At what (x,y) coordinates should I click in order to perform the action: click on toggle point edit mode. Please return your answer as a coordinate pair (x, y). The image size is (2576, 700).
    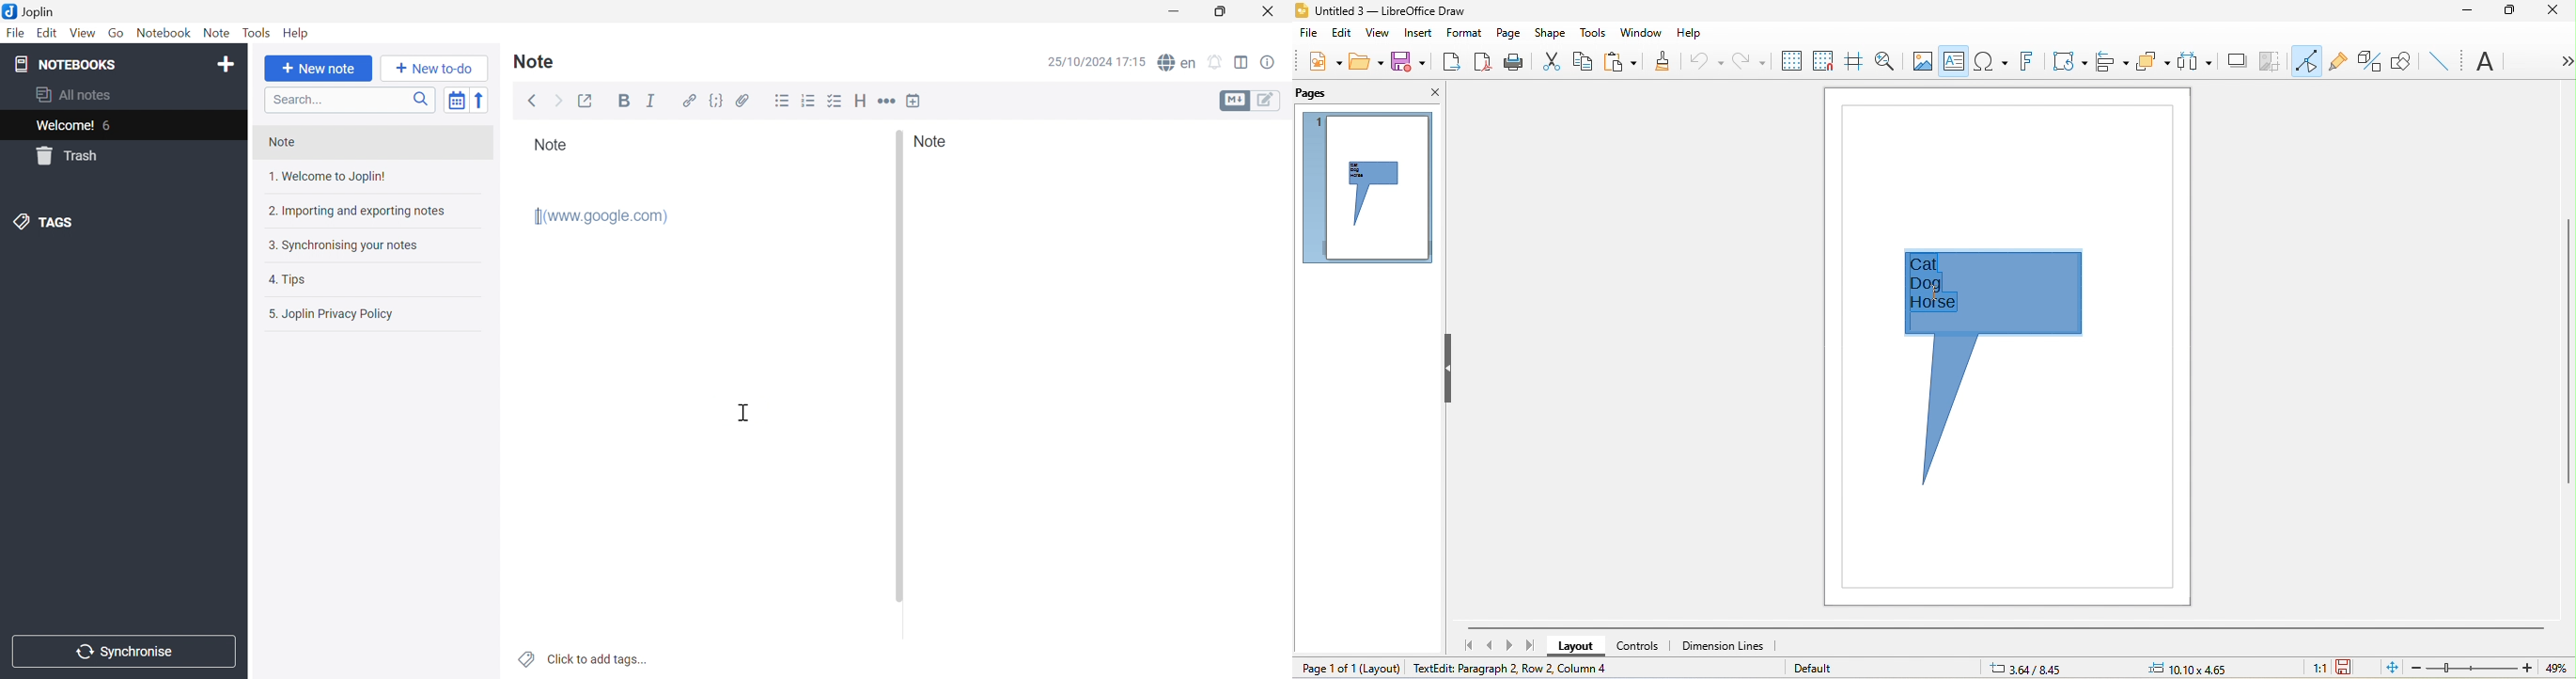
    Looking at the image, I should click on (2306, 60).